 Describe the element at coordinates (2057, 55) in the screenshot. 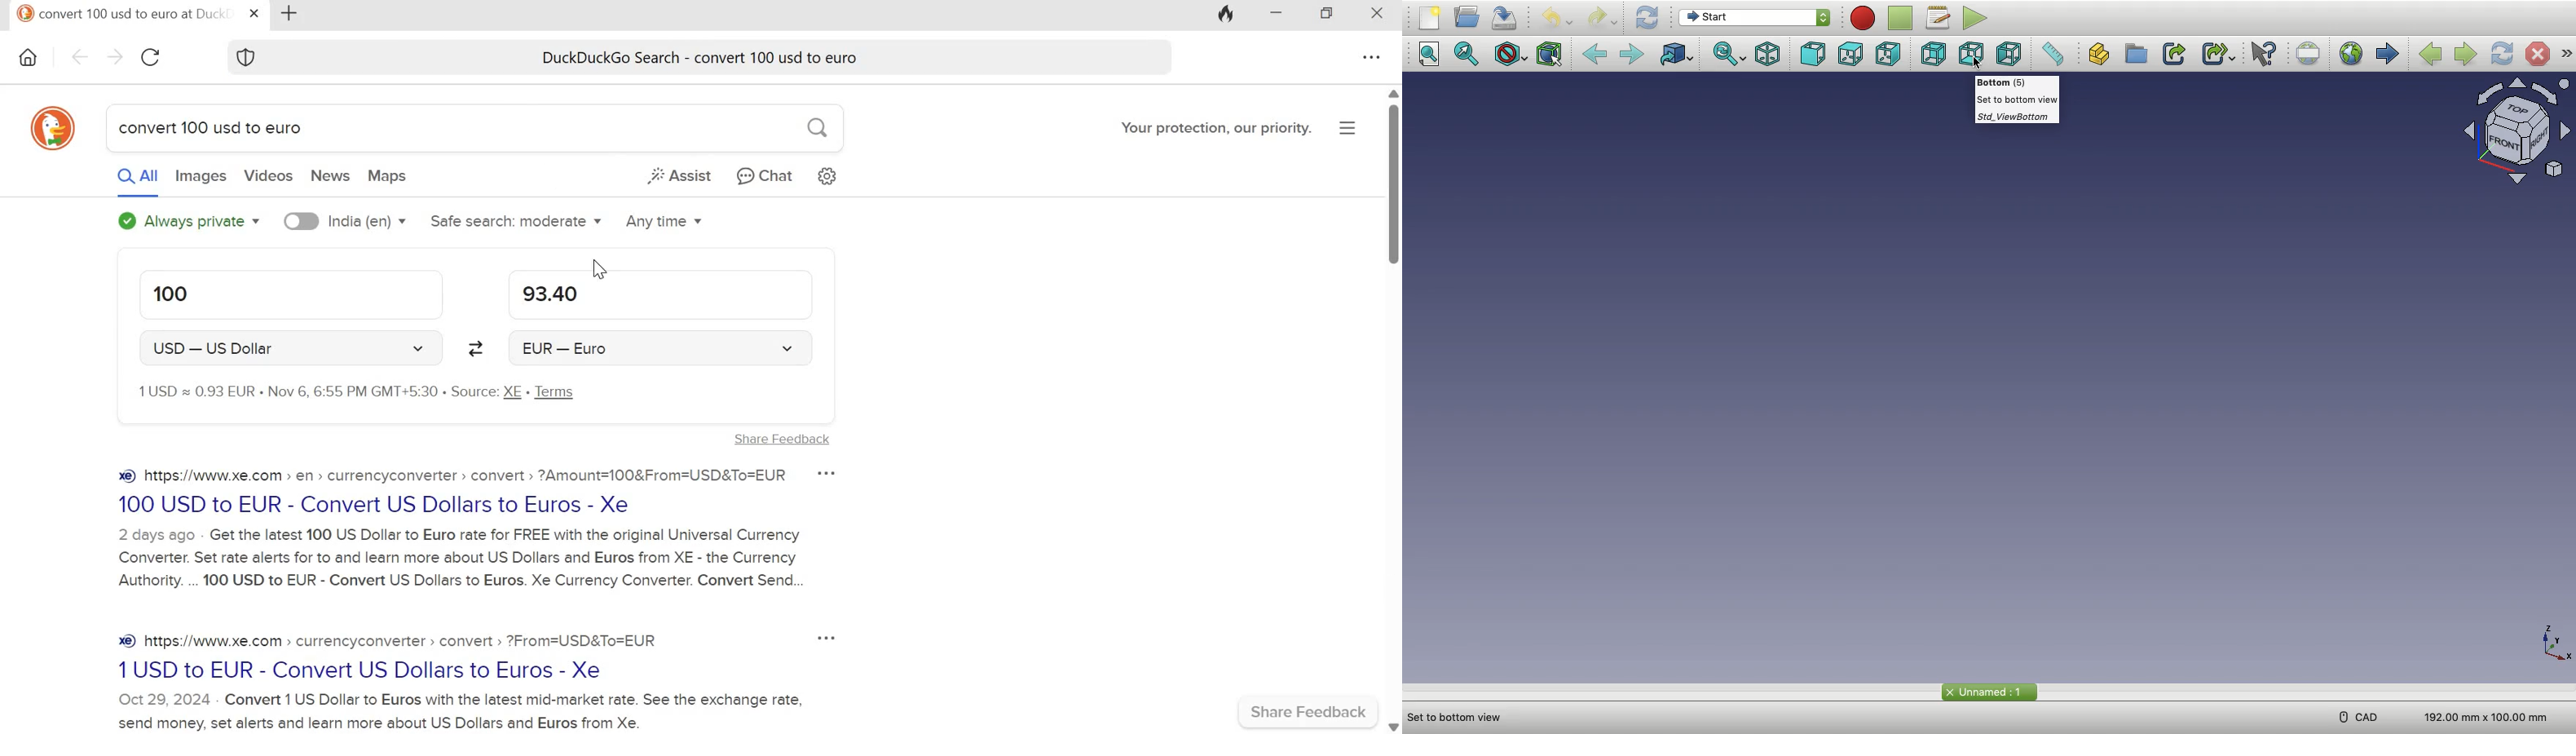

I see `Measure distance` at that location.